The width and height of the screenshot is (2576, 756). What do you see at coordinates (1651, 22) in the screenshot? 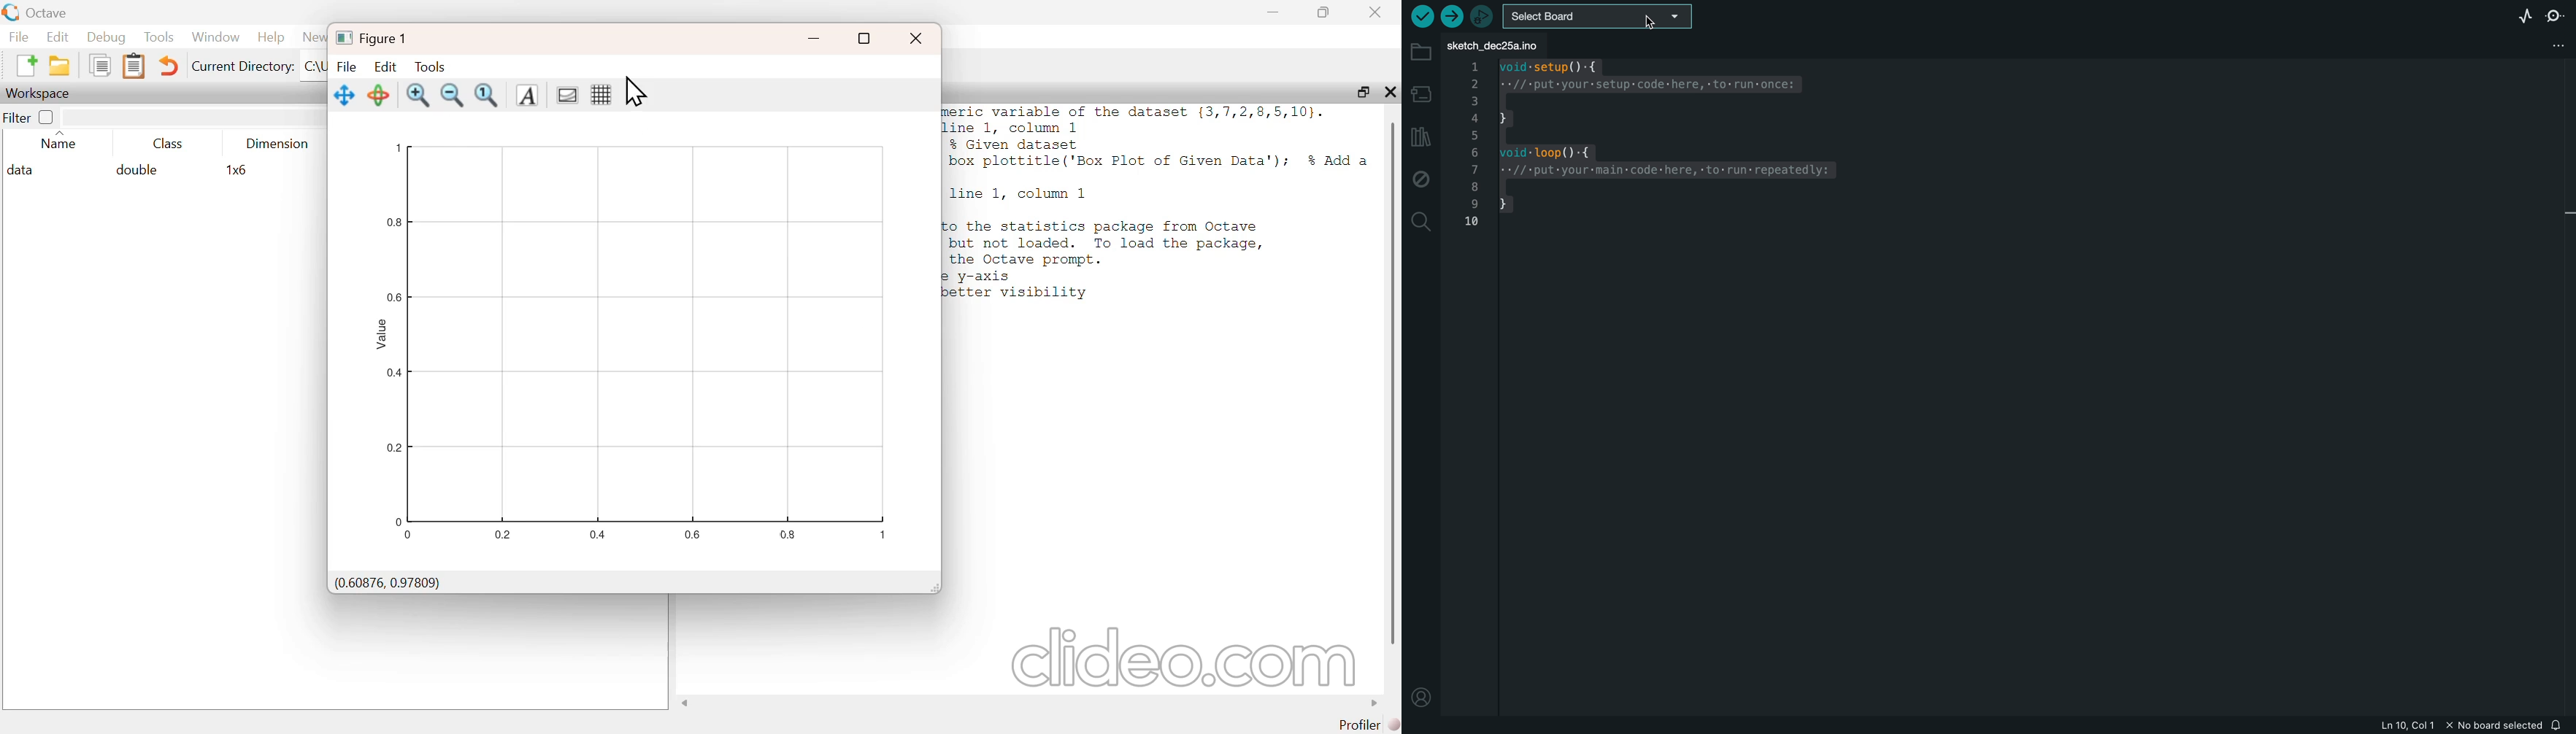
I see `cursor` at bounding box center [1651, 22].